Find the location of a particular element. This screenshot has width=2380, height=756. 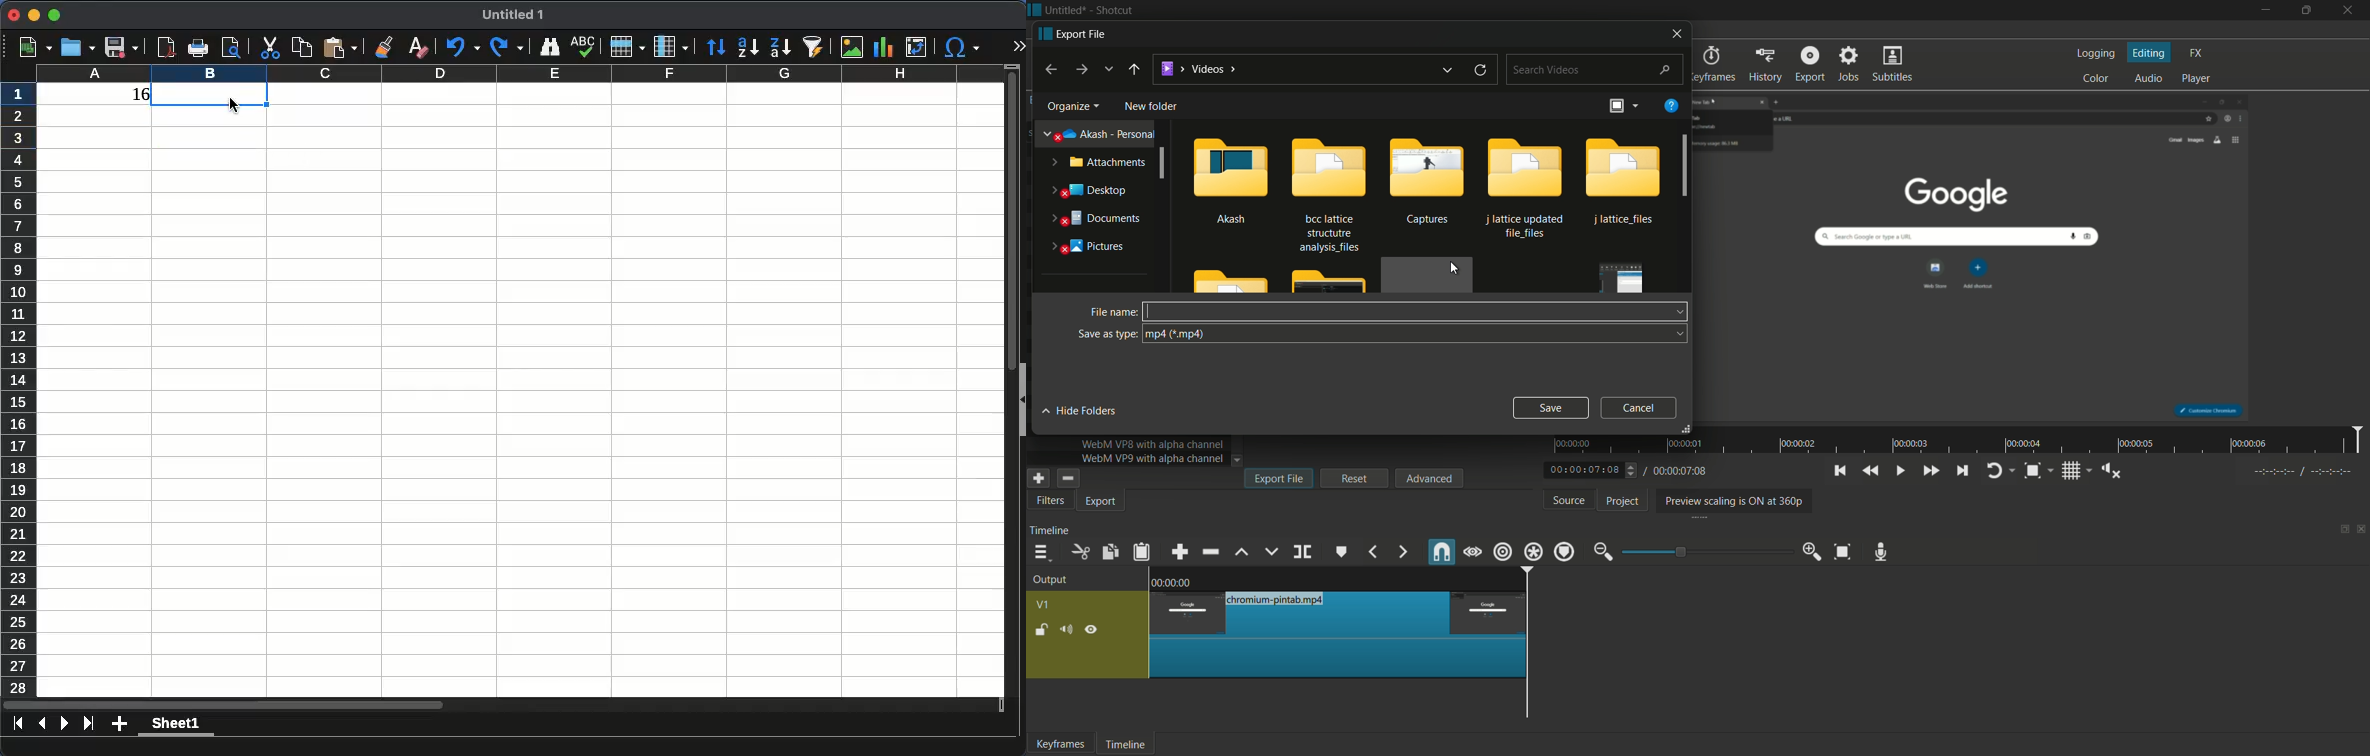

change layout is located at coordinates (2340, 533).